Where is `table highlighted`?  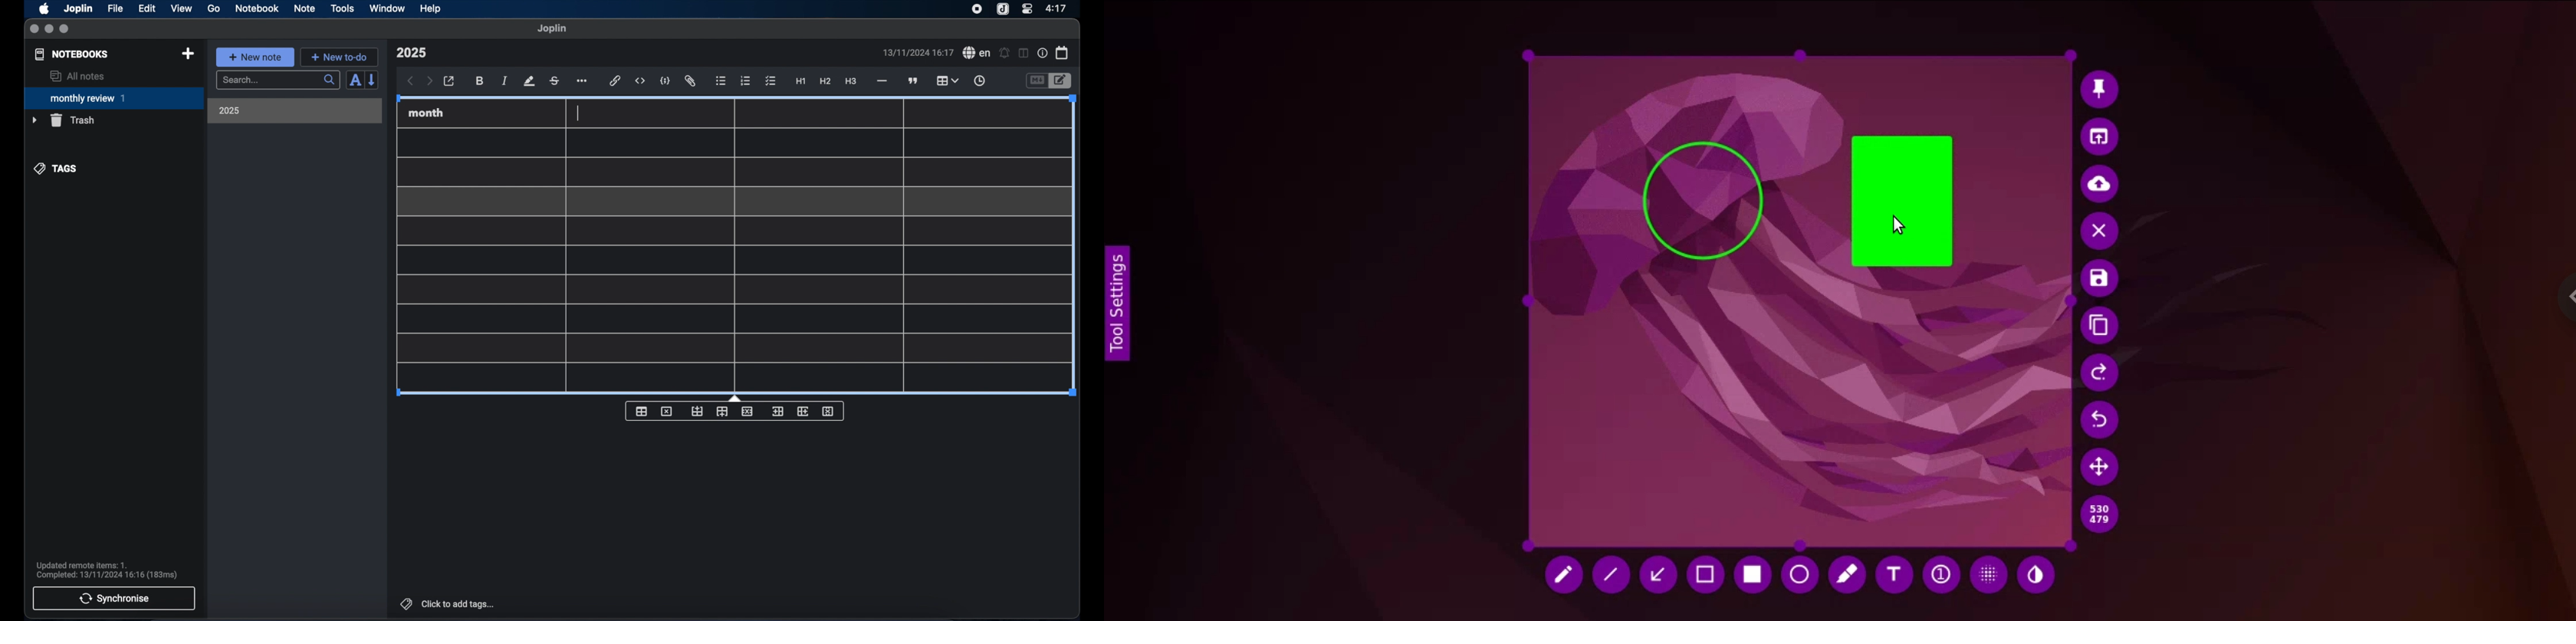 table highlighted is located at coordinates (946, 80).